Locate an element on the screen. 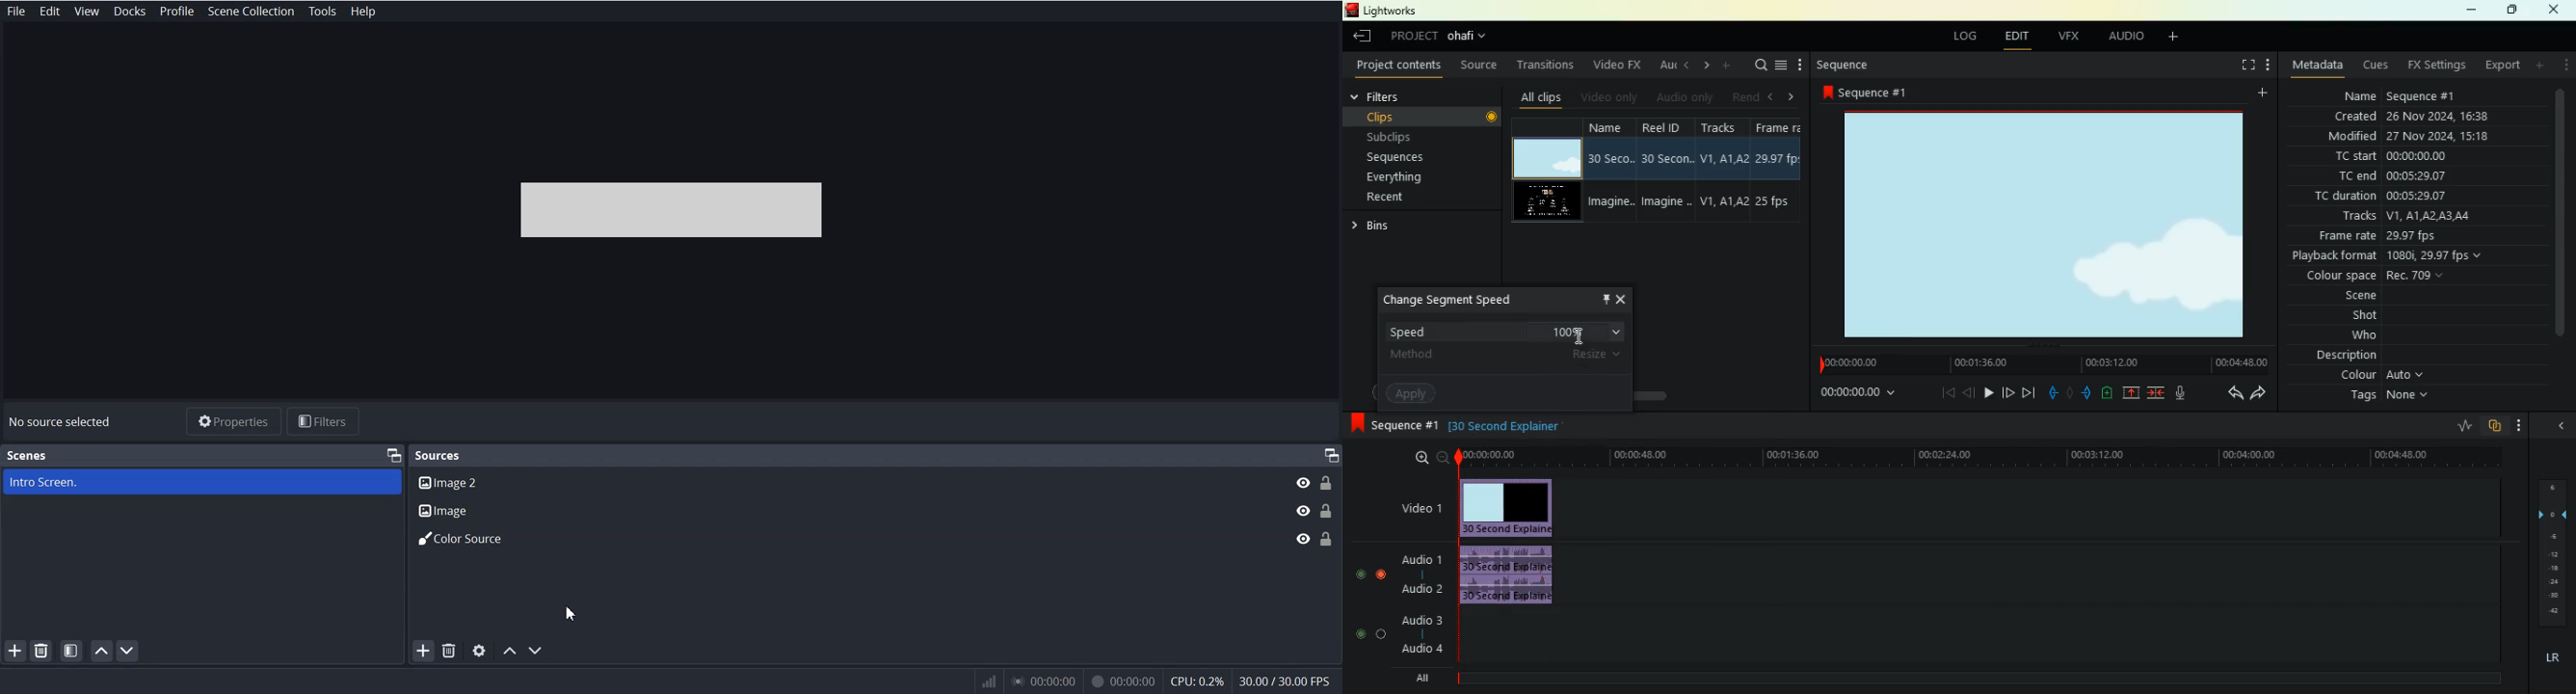  right is located at coordinates (1708, 65).